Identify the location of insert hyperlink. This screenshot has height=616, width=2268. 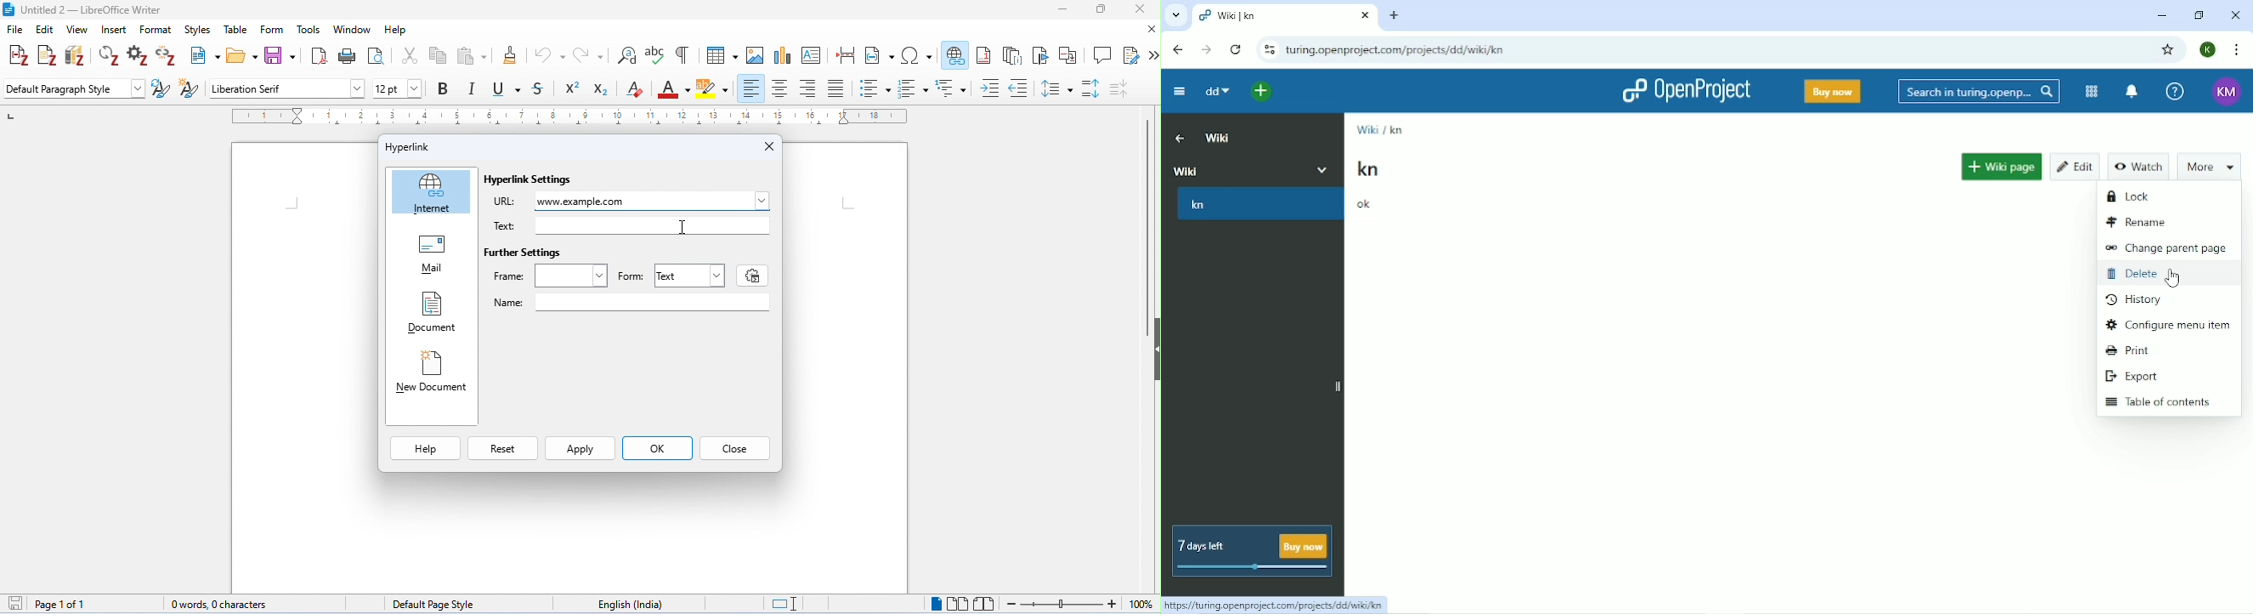
(954, 53).